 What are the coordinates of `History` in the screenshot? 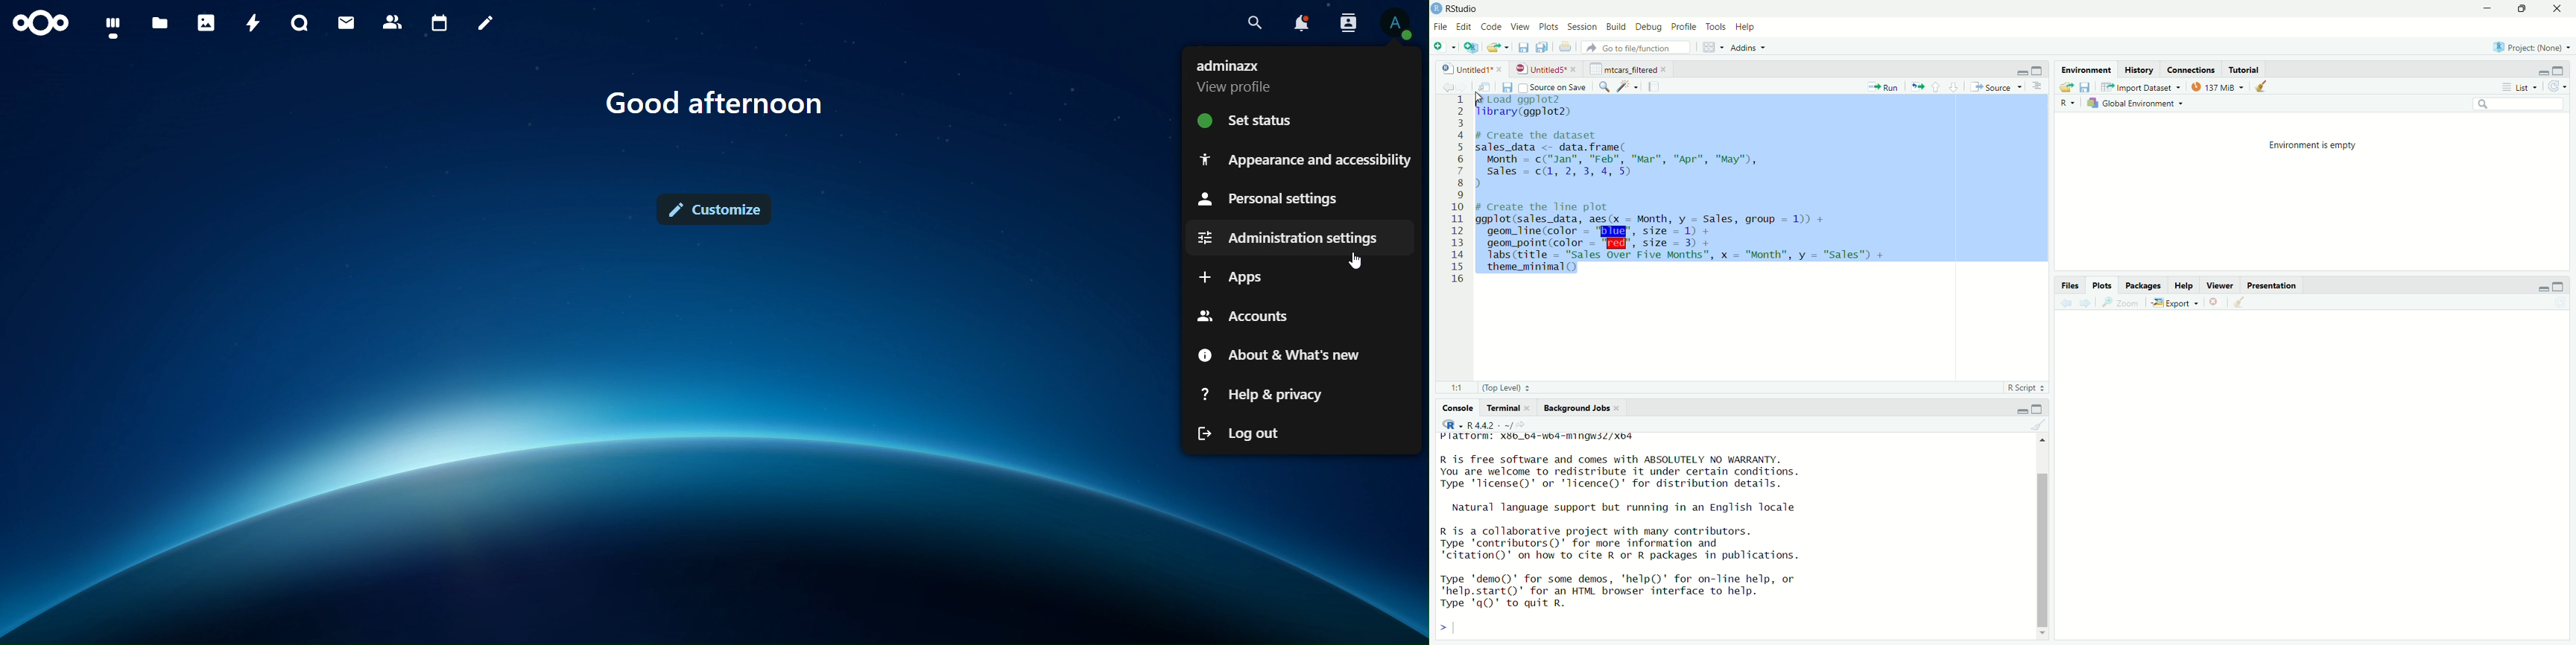 It's located at (2138, 70).